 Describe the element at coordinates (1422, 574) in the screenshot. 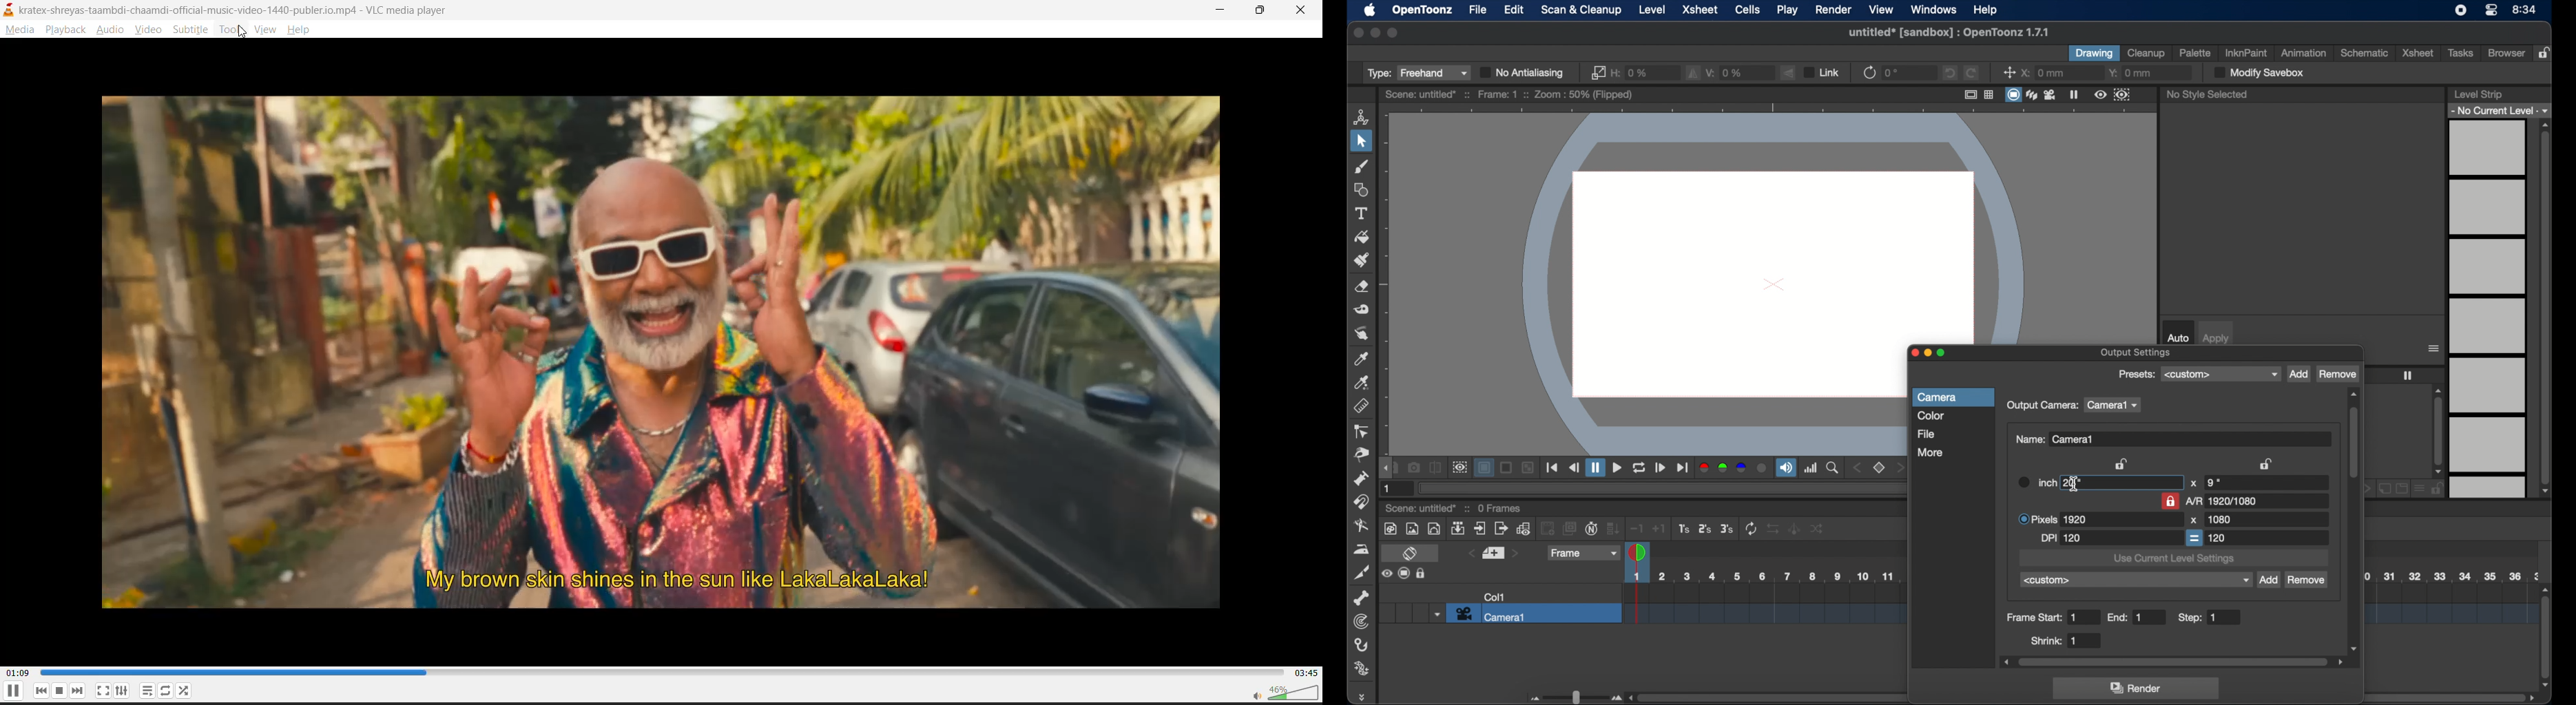

I see `` at that location.